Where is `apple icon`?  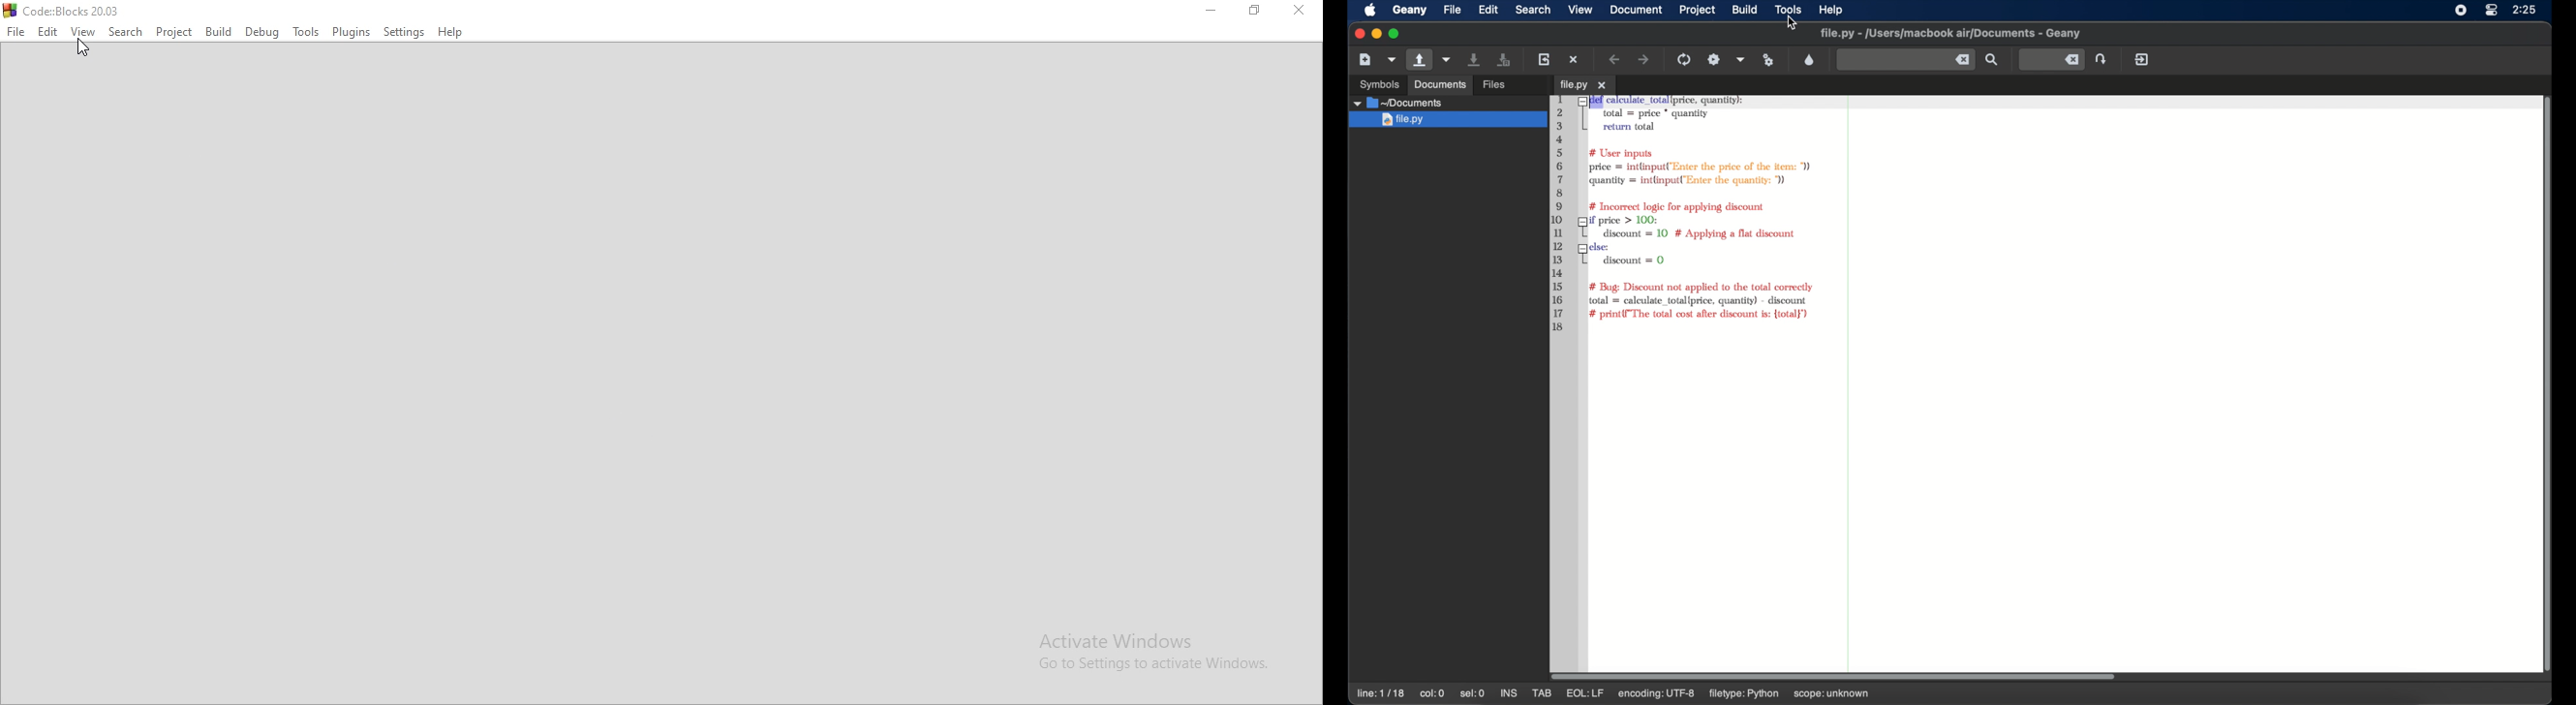
apple icon is located at coordinates (1371, 10).